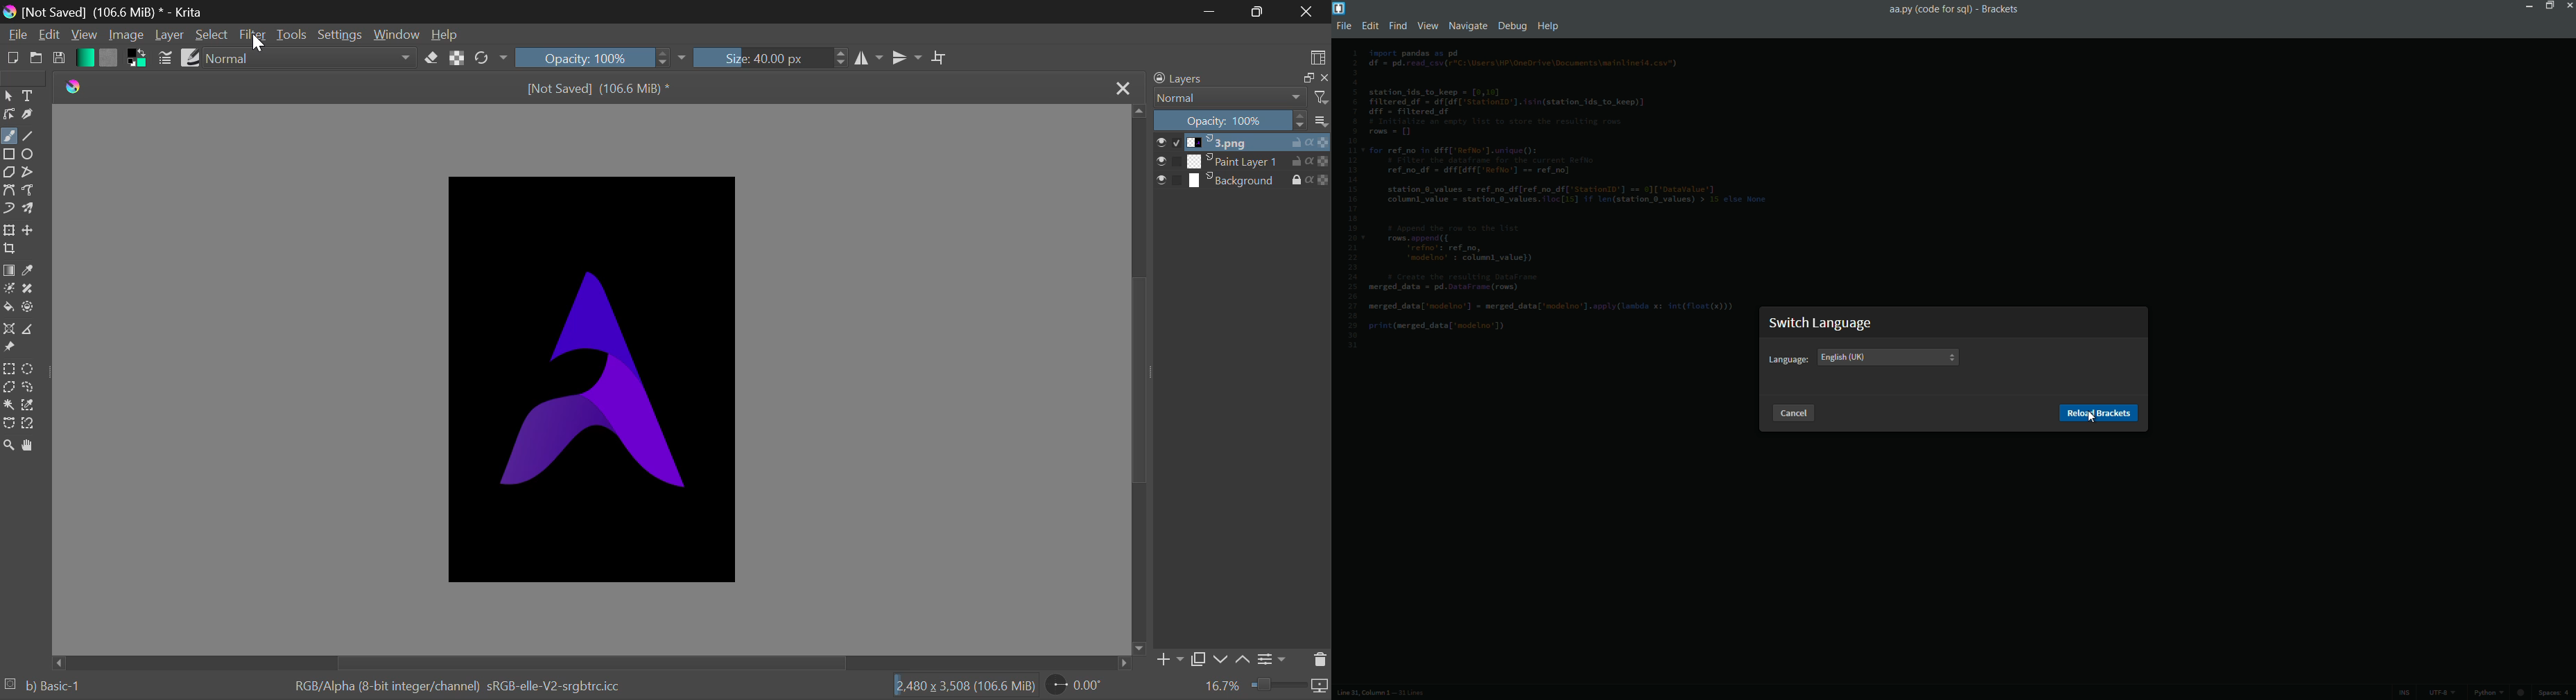 The image size is (2576, 700). I want to click on Select, so click(8, 97).